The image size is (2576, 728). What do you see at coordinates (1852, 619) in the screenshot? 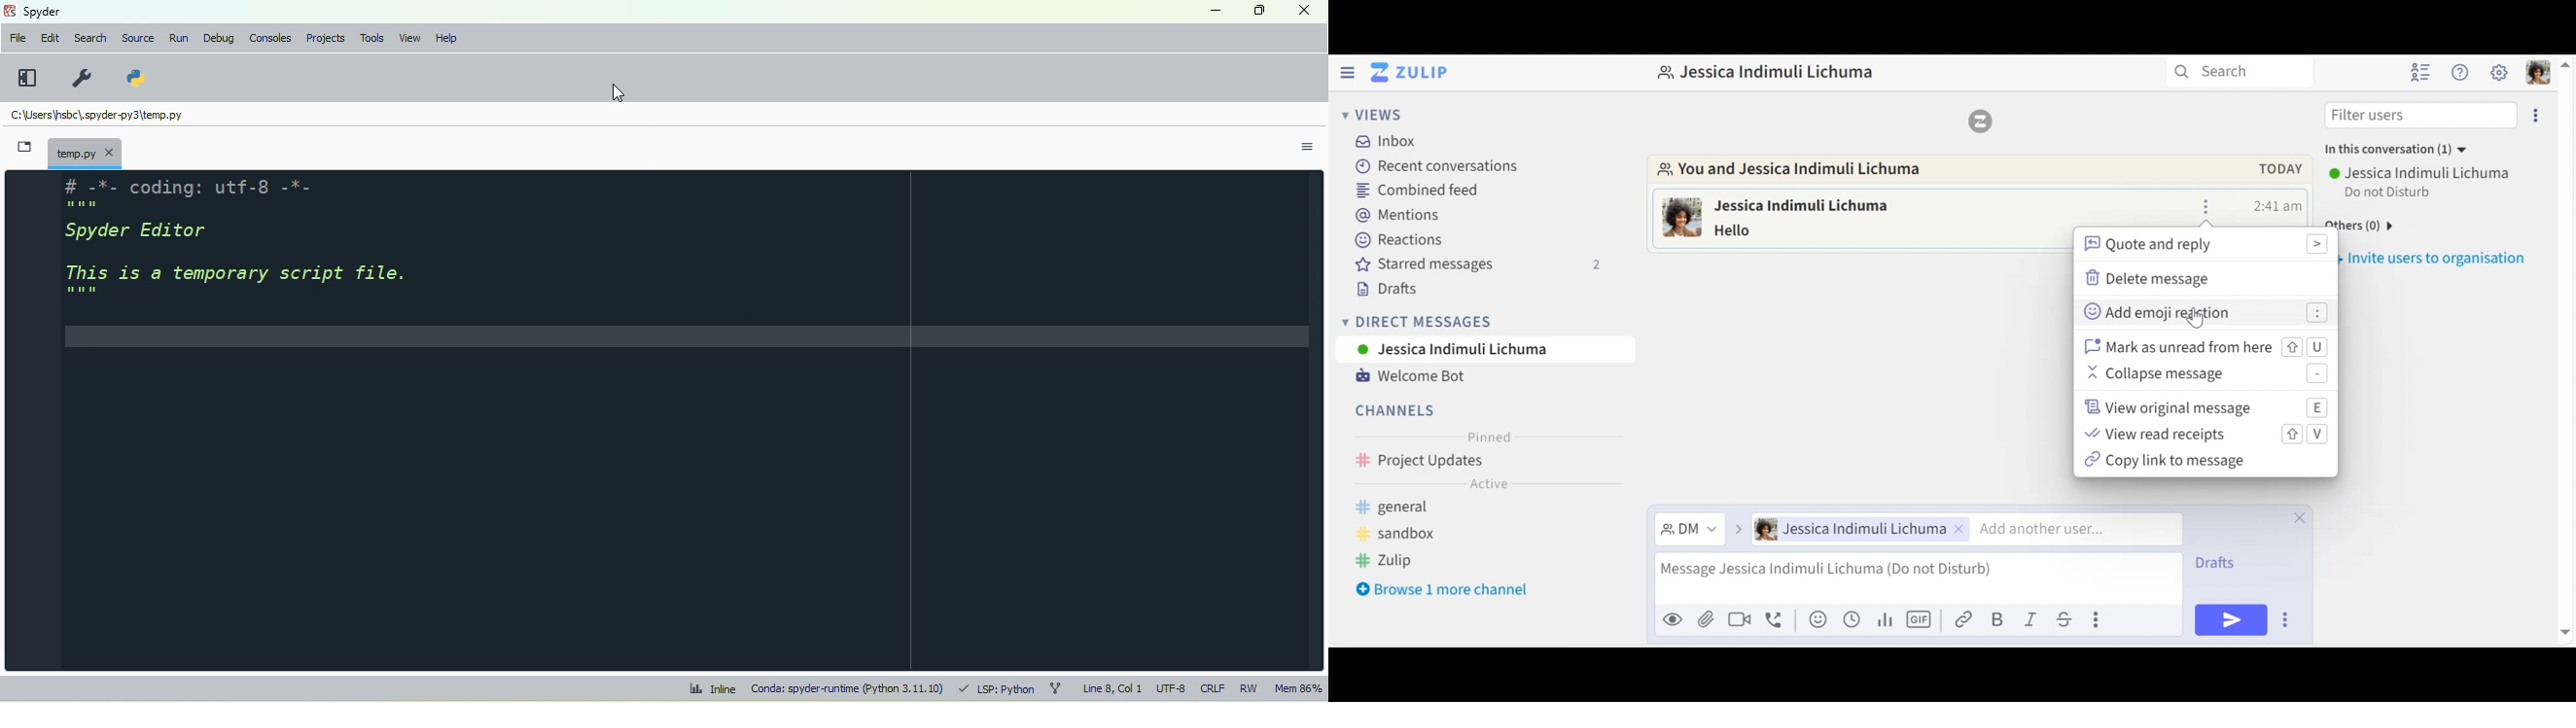
I see `Add global time` at bounding box center [1852, 619].